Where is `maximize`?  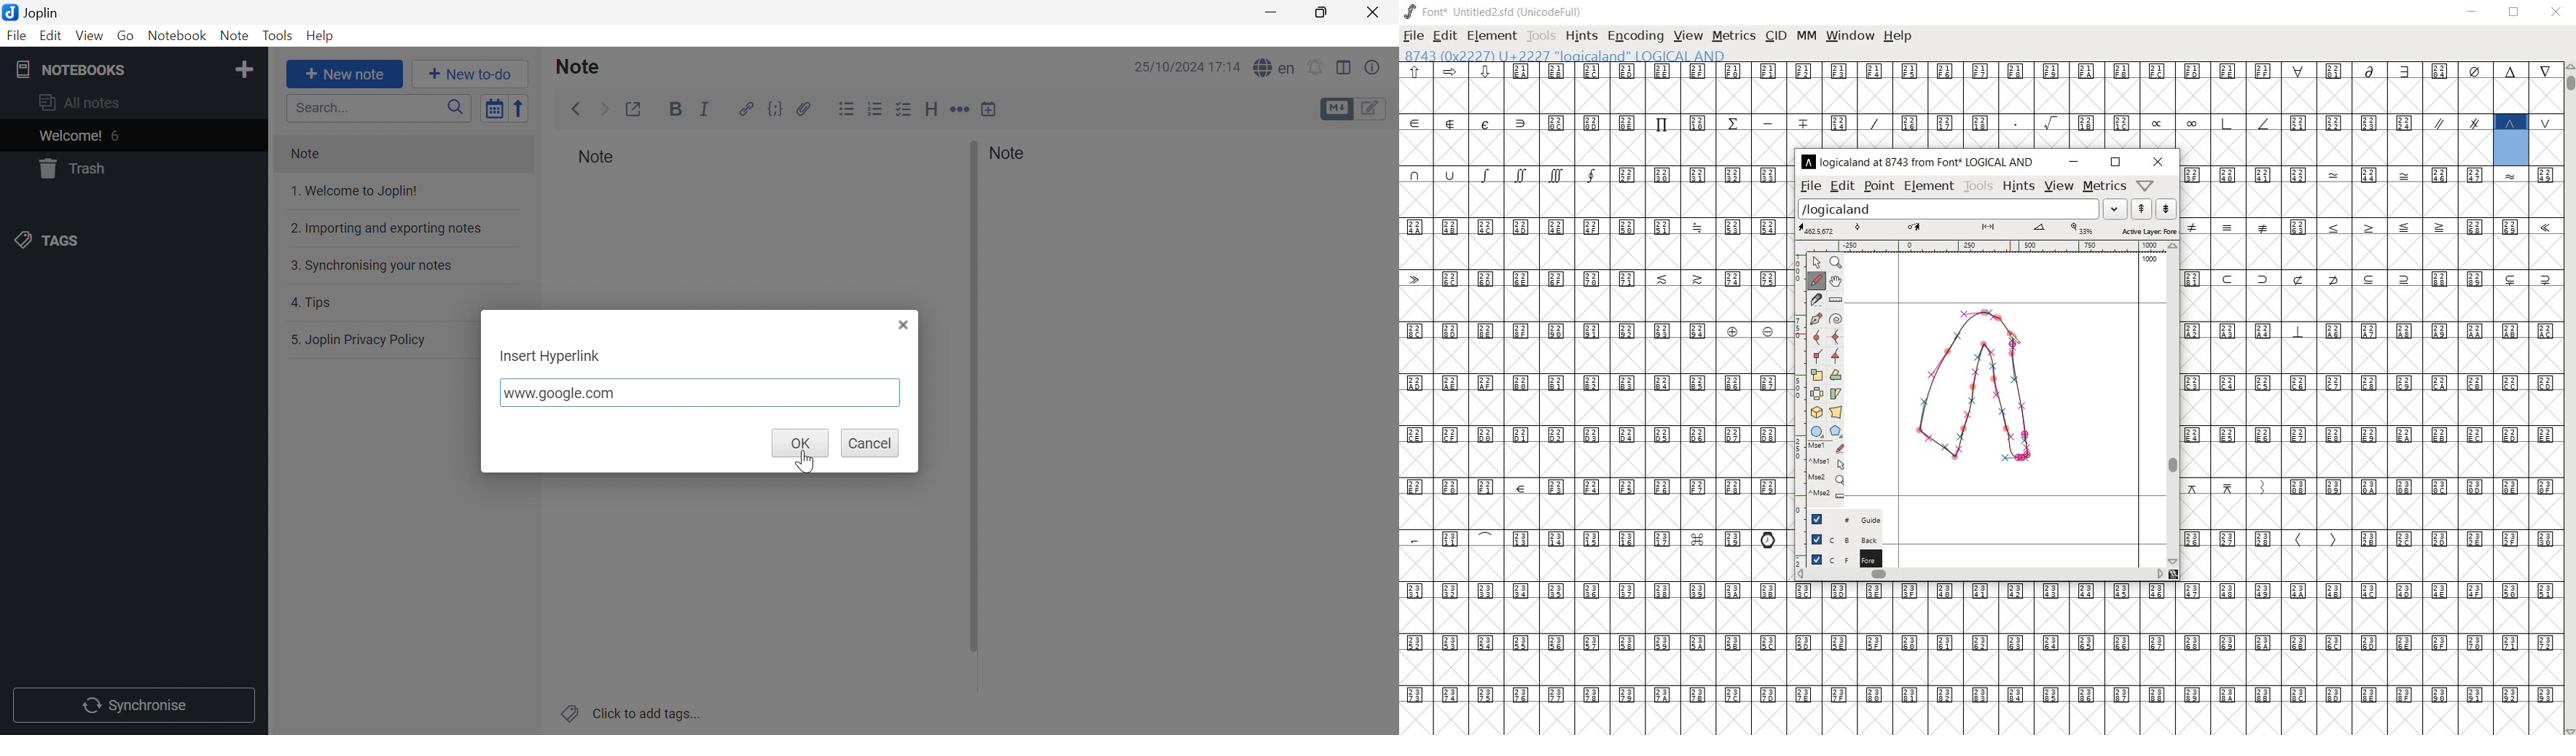
maximize is located at coordinates (1320, 12).